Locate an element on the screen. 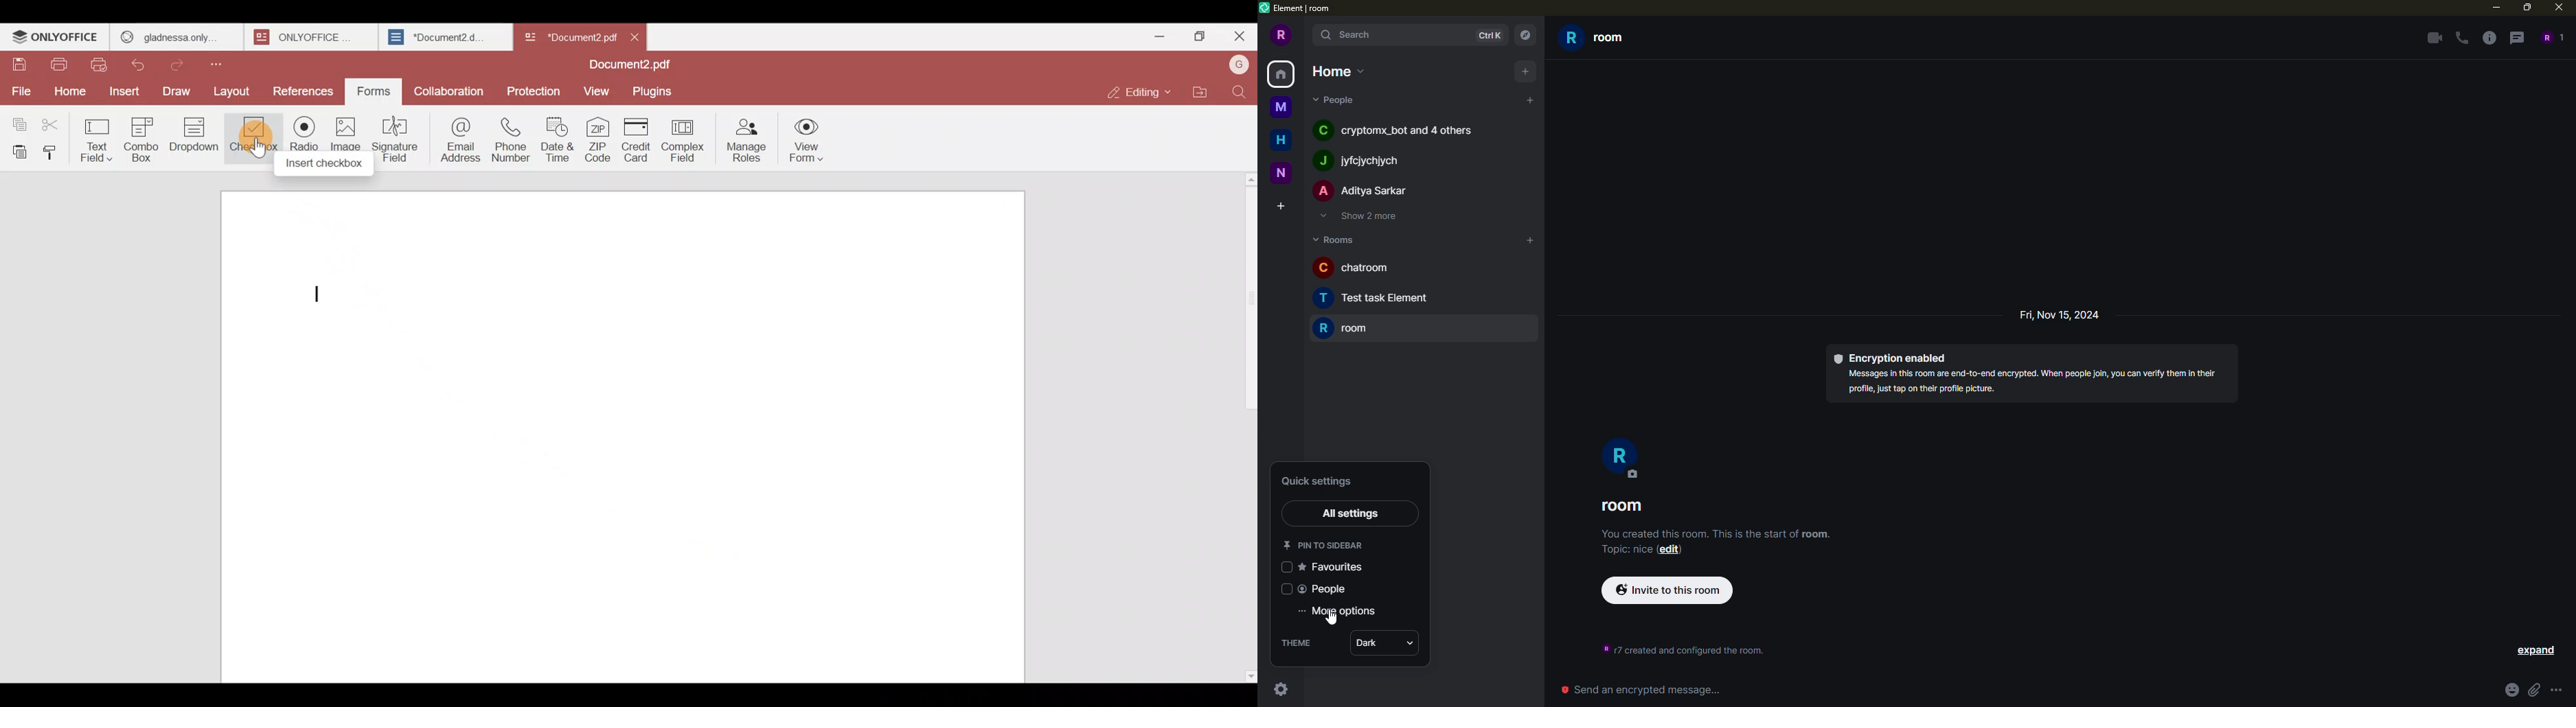 The height and width of the screenshot is (728, 2576). '® (7 created and configured the room. is located at coordinates (1677, 647).